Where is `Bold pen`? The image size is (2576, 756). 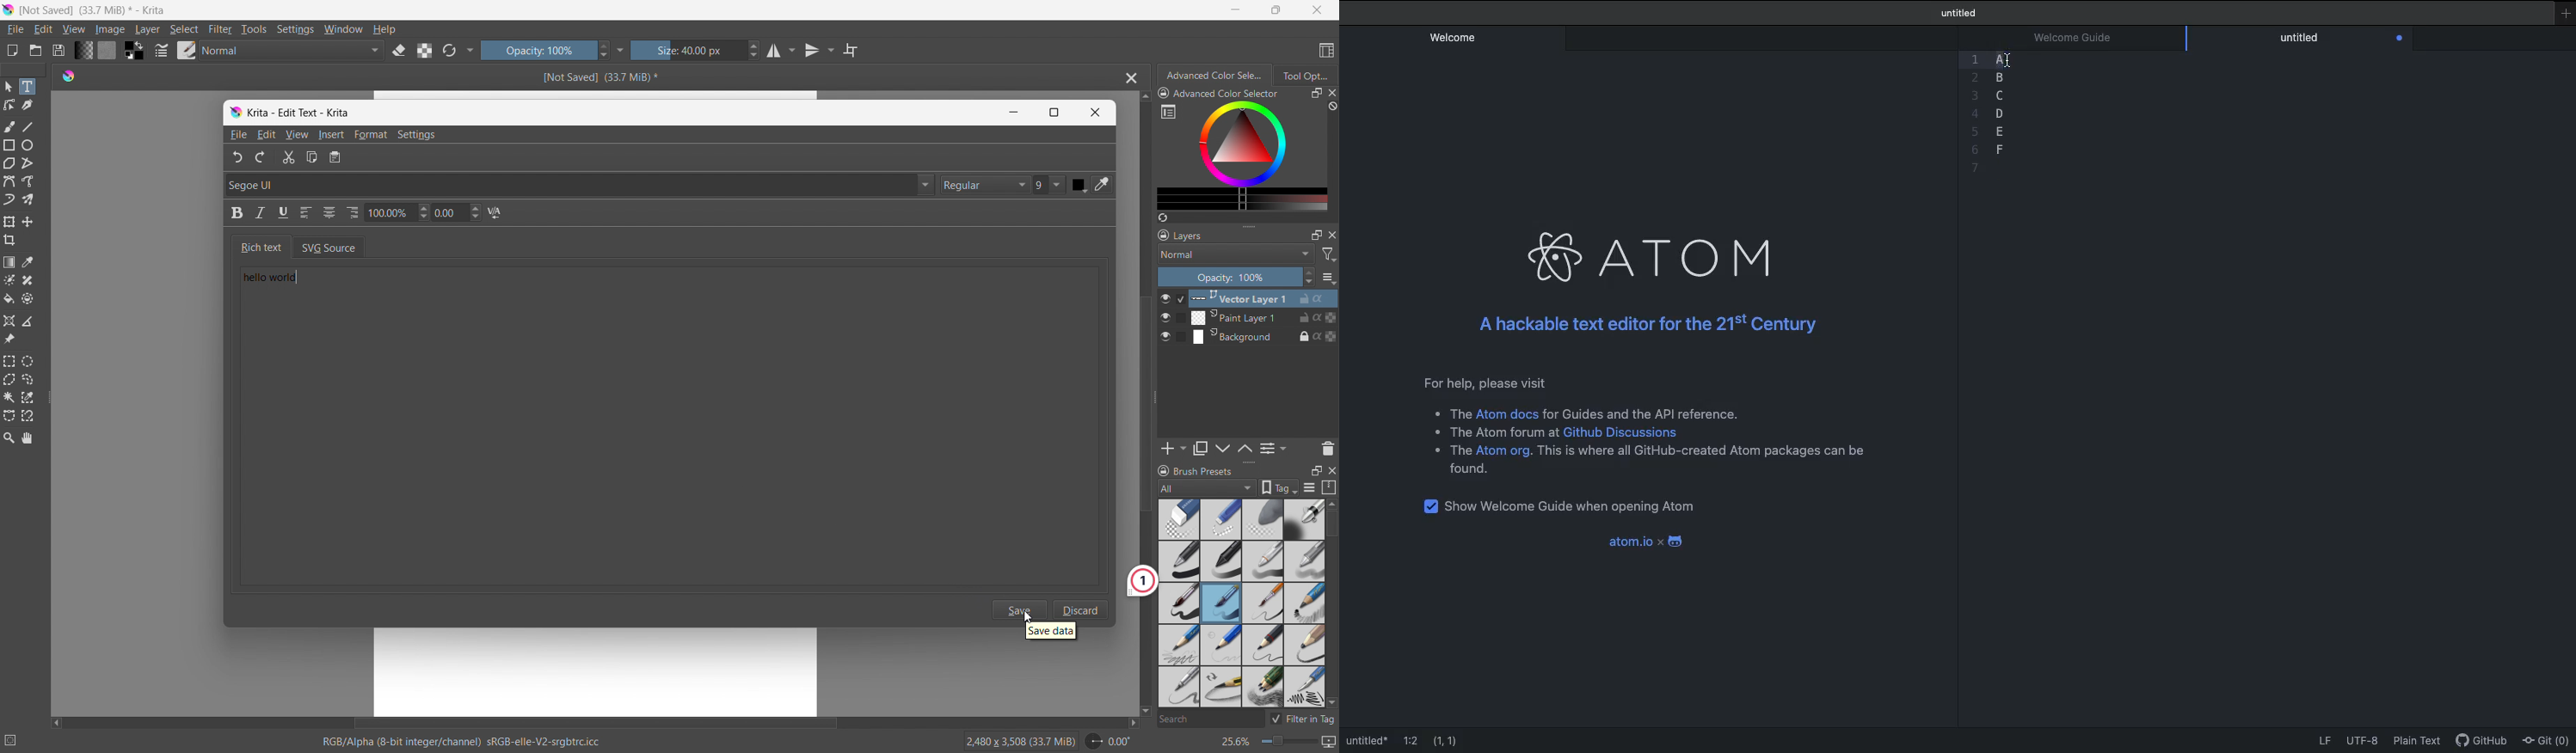 Bold pen is located at coordinates (1304, 519).